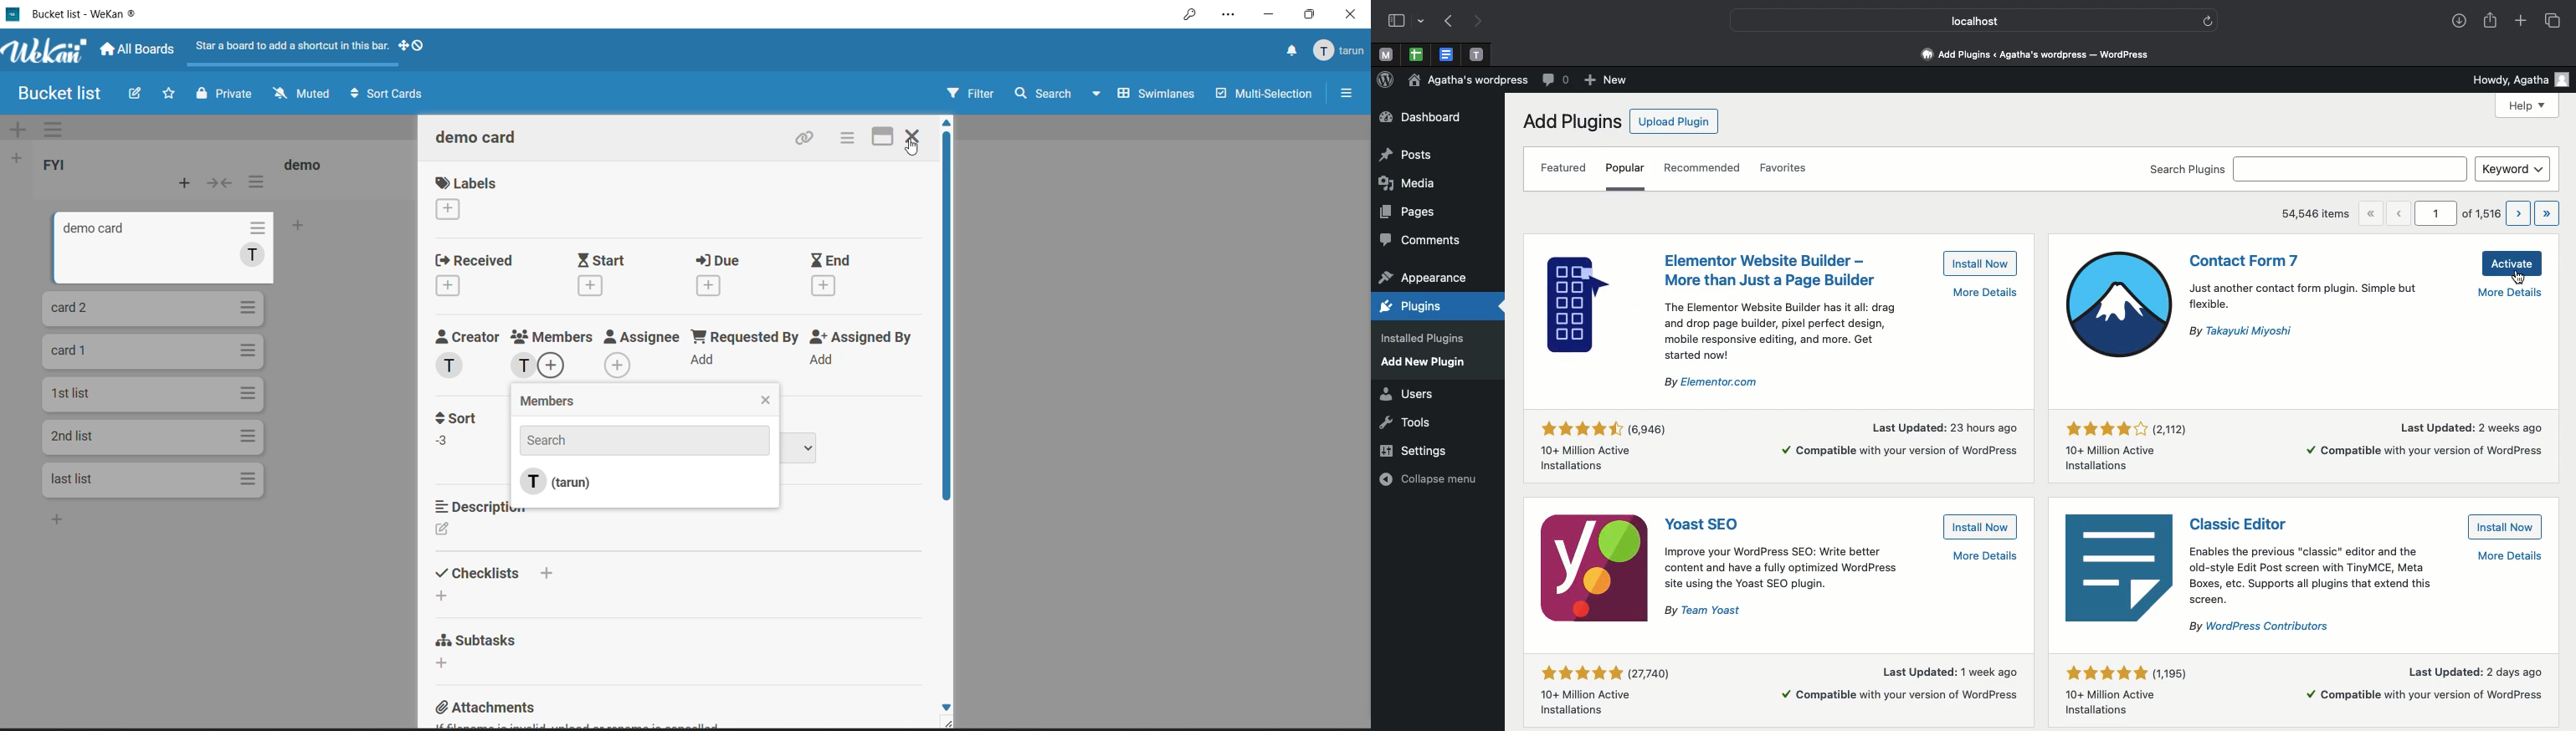 This screenshot has width=2576, height=756. What do you see at coordinates (1604, 693) in the screenshot?
I see `Rating` at bounding box center [1604, 693].